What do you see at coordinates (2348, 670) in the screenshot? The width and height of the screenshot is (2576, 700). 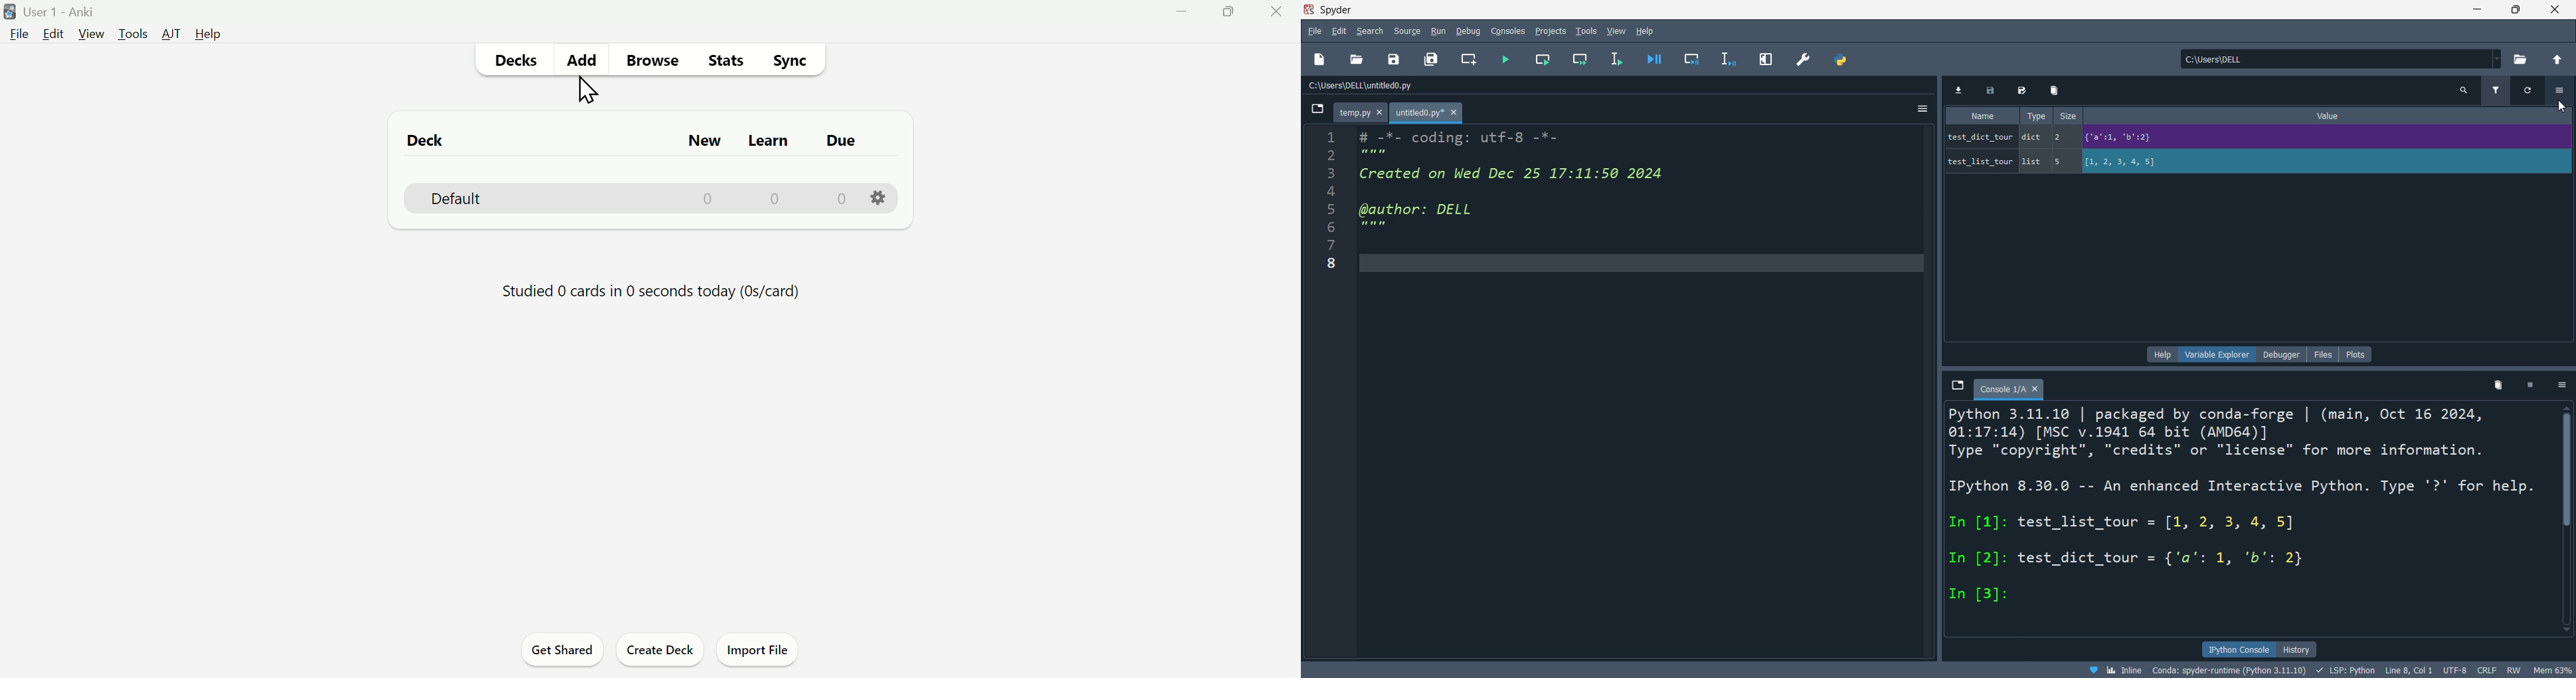 I see `LSP:PYTHON` at bounding box center [2348, 670].